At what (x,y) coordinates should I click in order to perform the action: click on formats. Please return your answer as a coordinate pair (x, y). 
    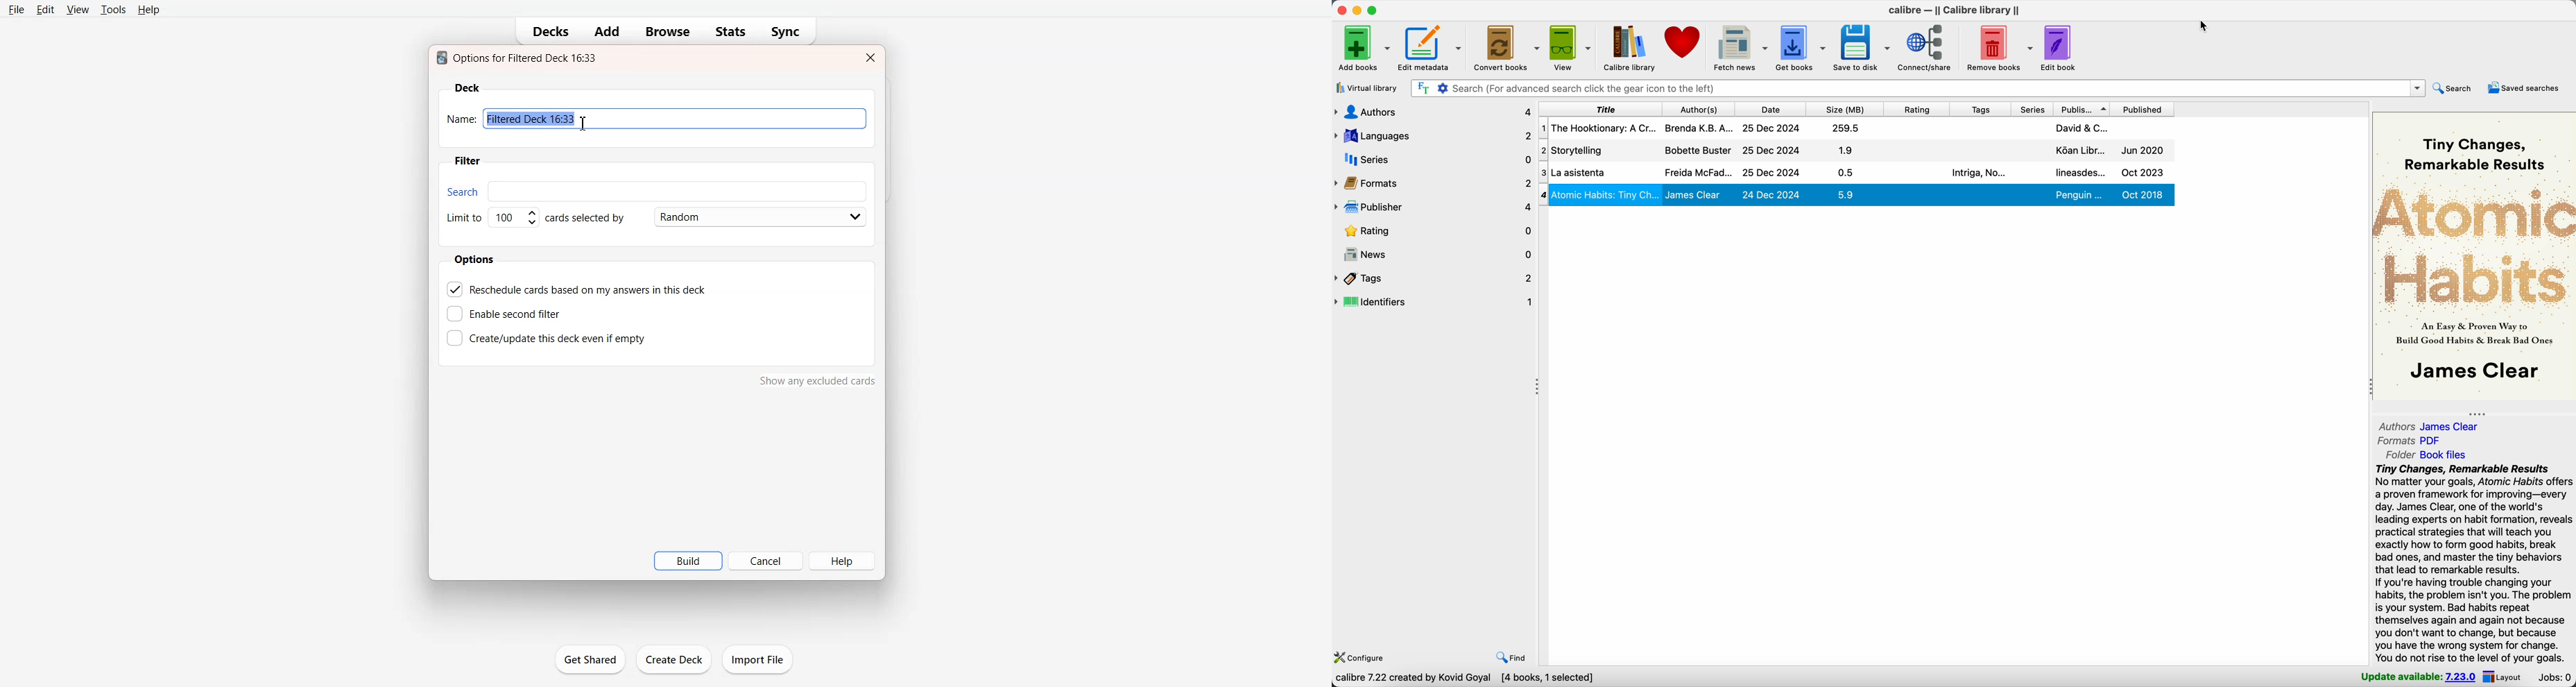
    Looking at the image, I should click on (1433, 185).